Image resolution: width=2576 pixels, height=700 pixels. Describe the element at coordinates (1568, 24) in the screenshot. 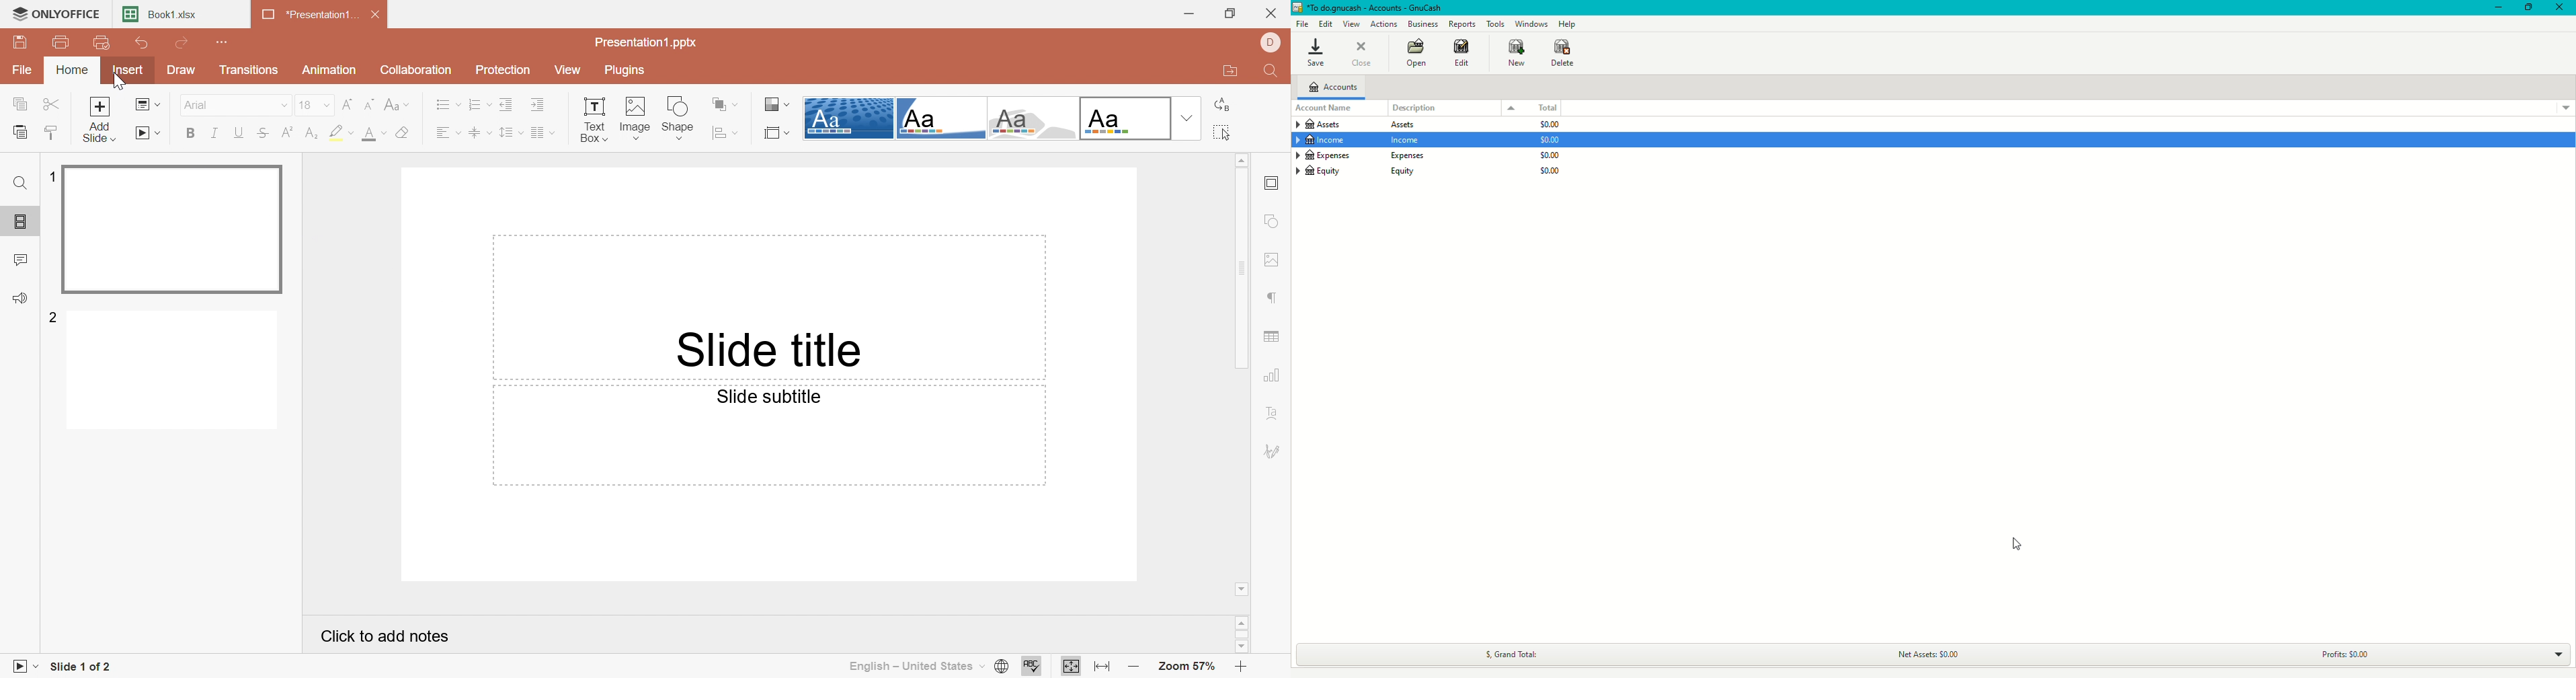

I see `Help` at that location.